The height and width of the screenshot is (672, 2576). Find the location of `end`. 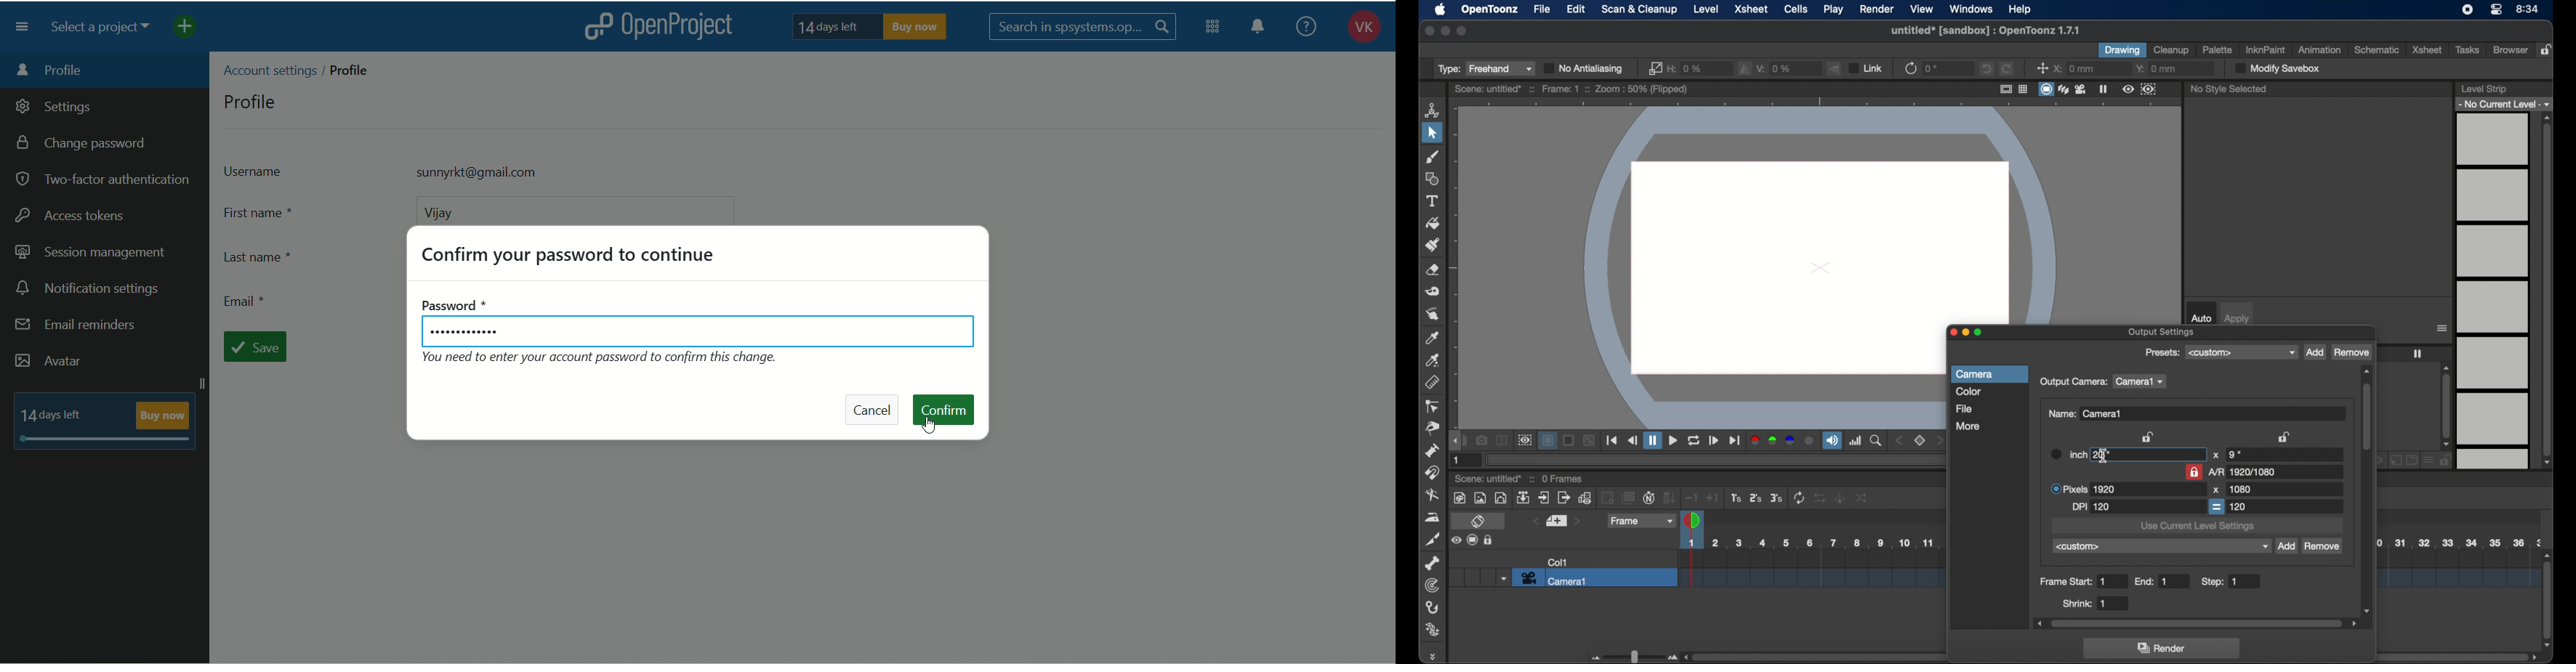

end is located at coordinates (2153, 582).